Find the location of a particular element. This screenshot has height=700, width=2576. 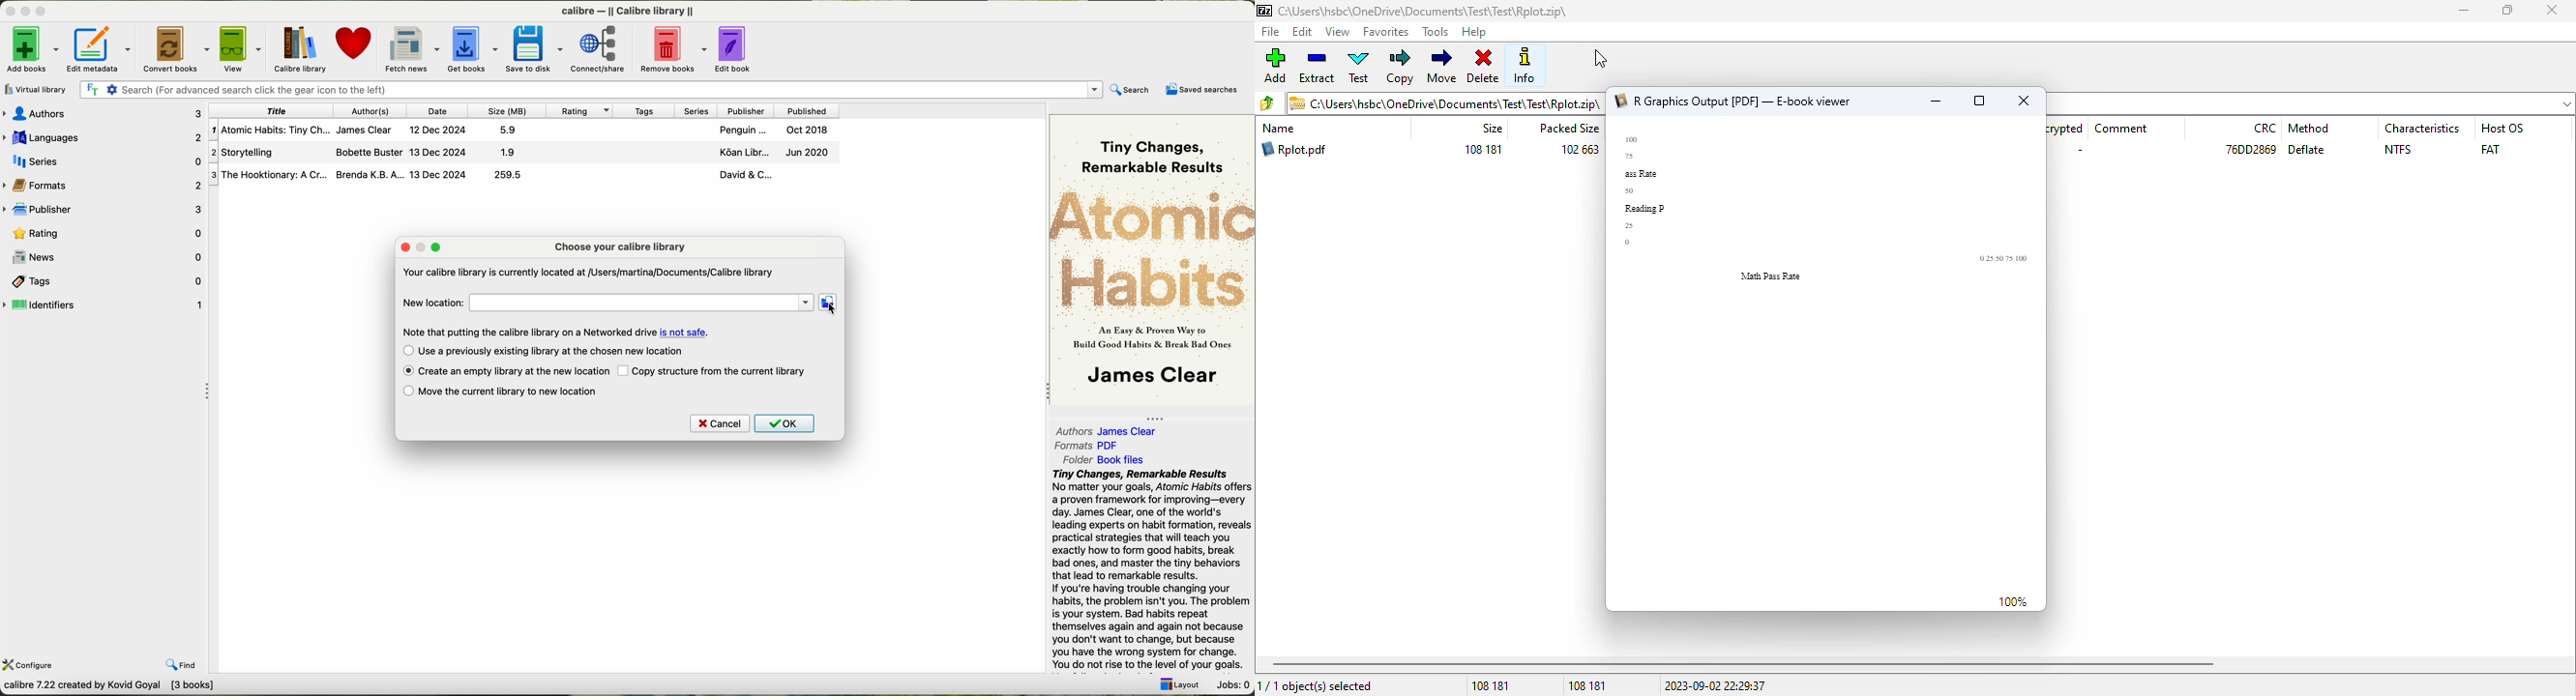

use a previously existing library is located at coordinates (544, 351).